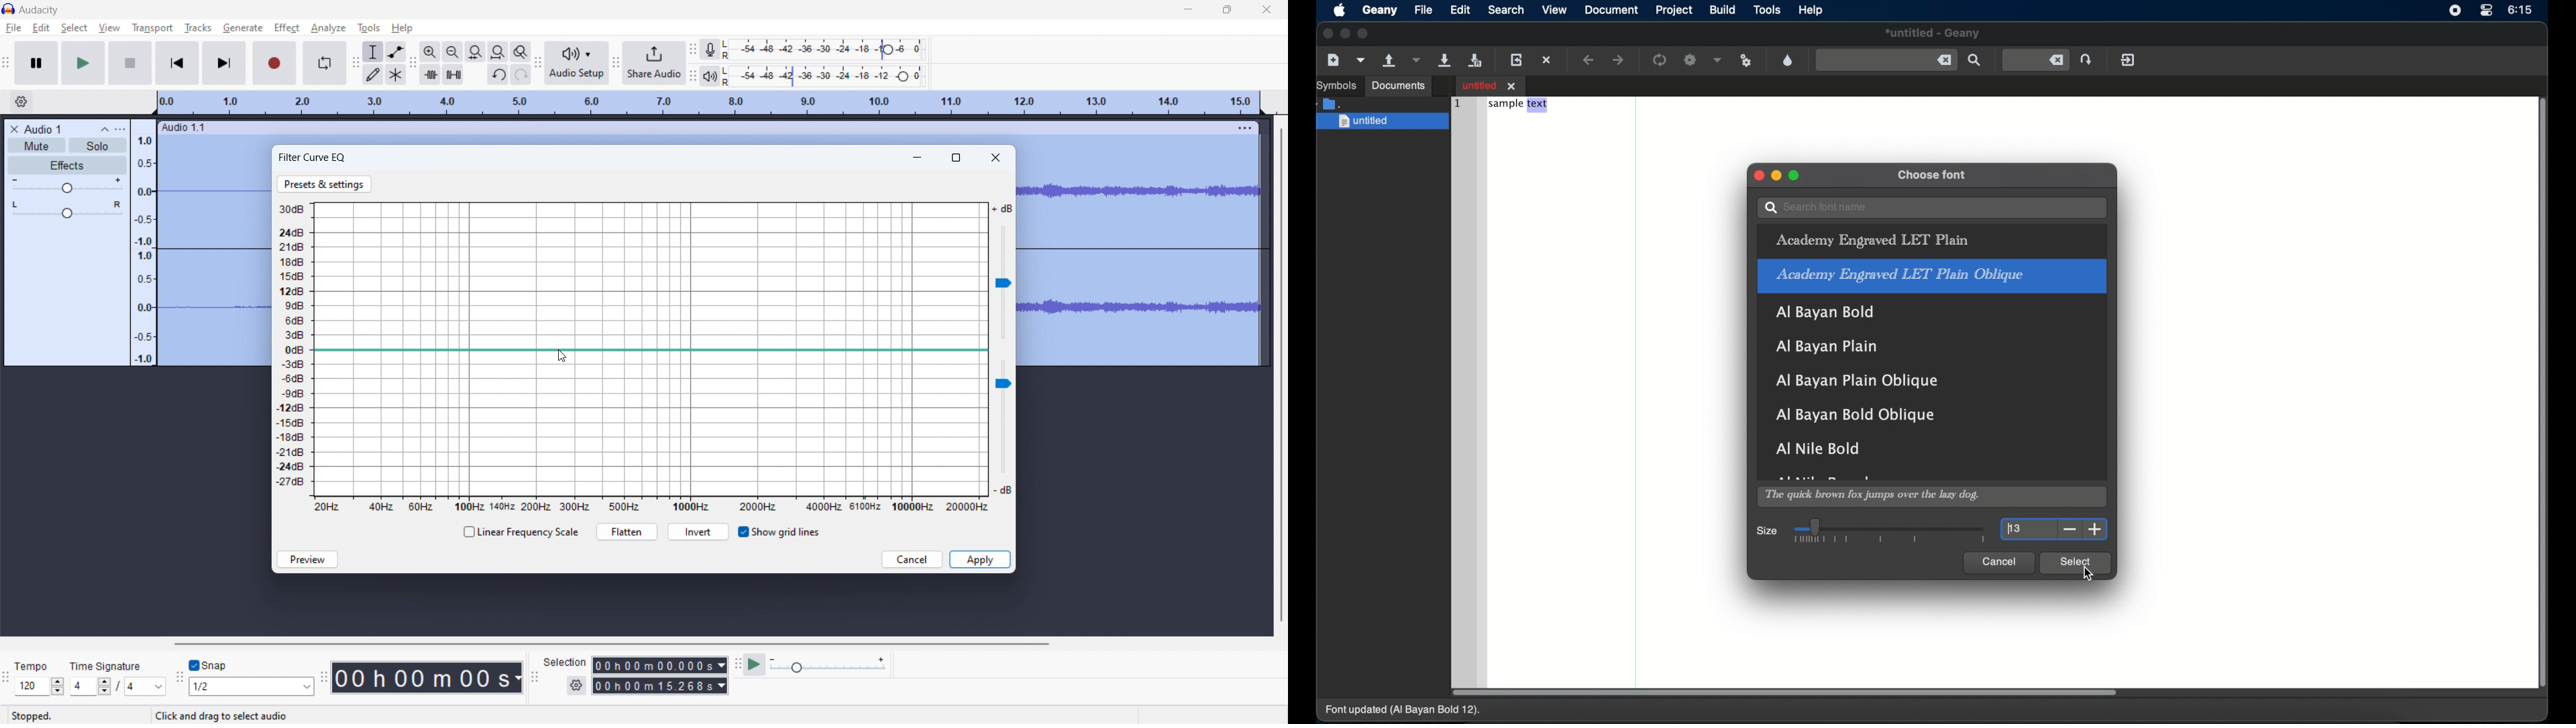 This screenshot has height=728, width=2576. What do you see at coordinates (475, 52) in the screenshot?
I see `fit selection to width` at bounding box center [475, 52].